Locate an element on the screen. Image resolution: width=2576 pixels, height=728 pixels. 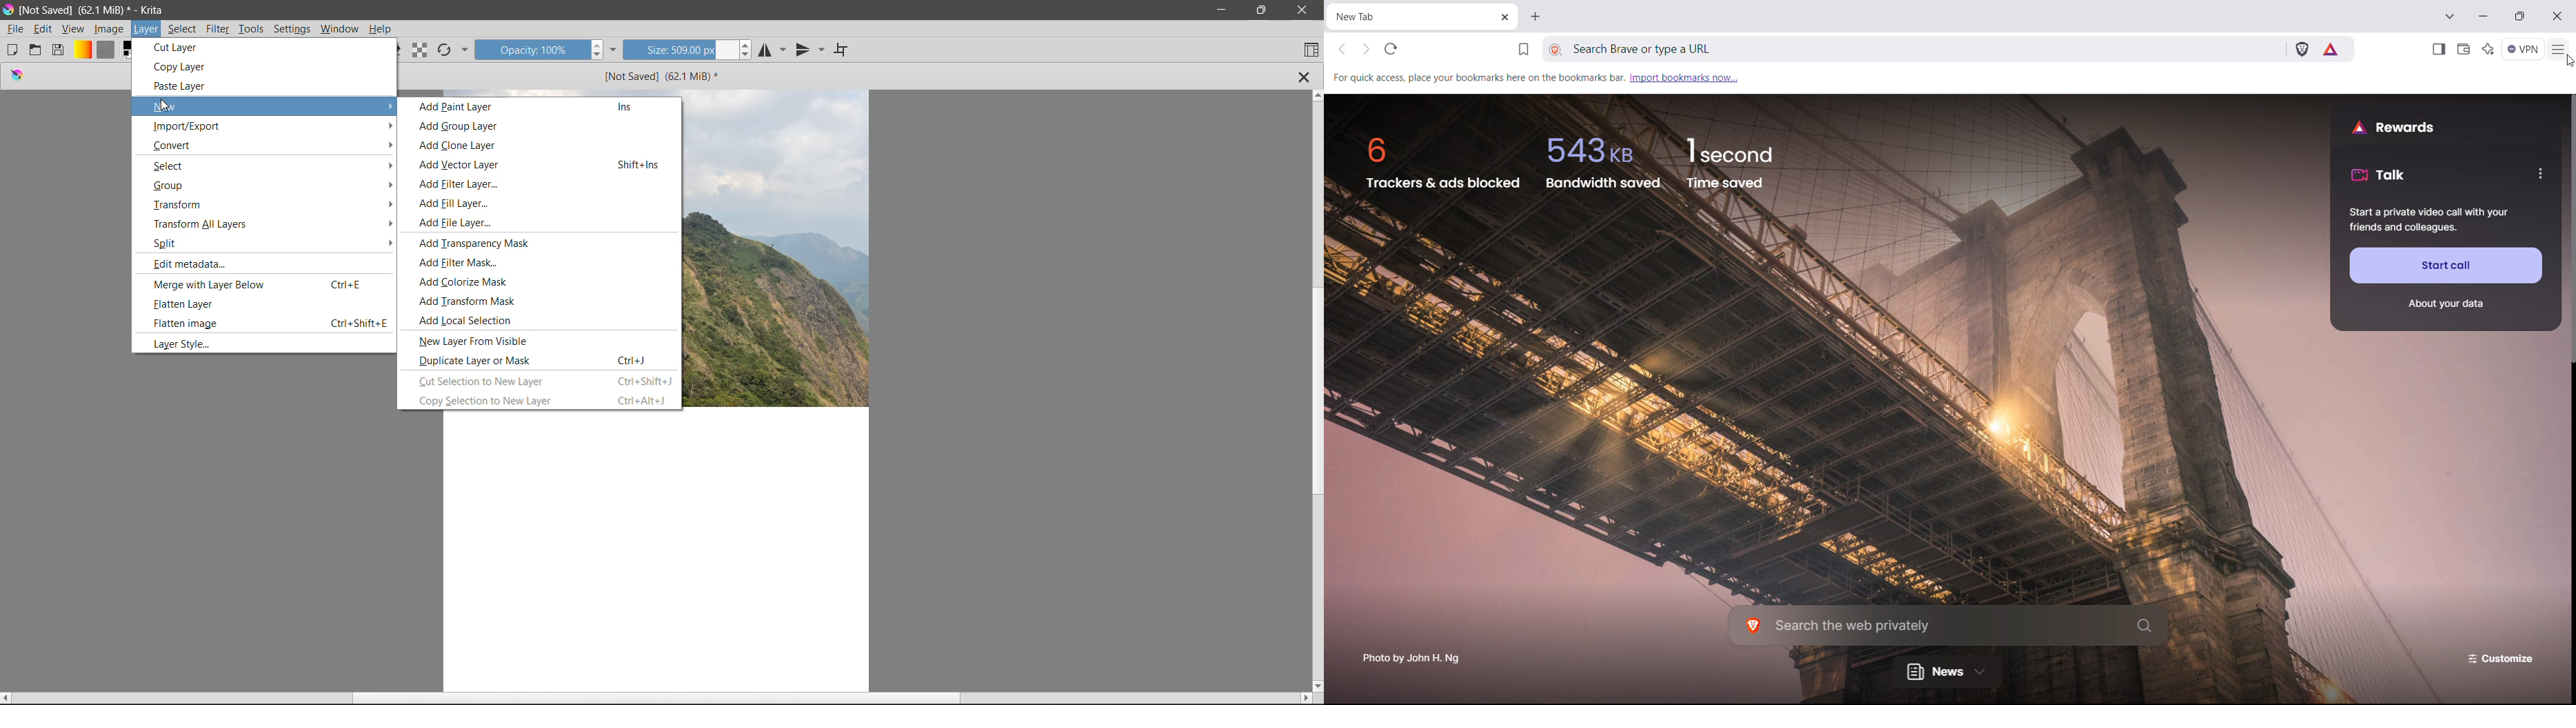
Add Colonize Mask is located at coordinates (469, 281).